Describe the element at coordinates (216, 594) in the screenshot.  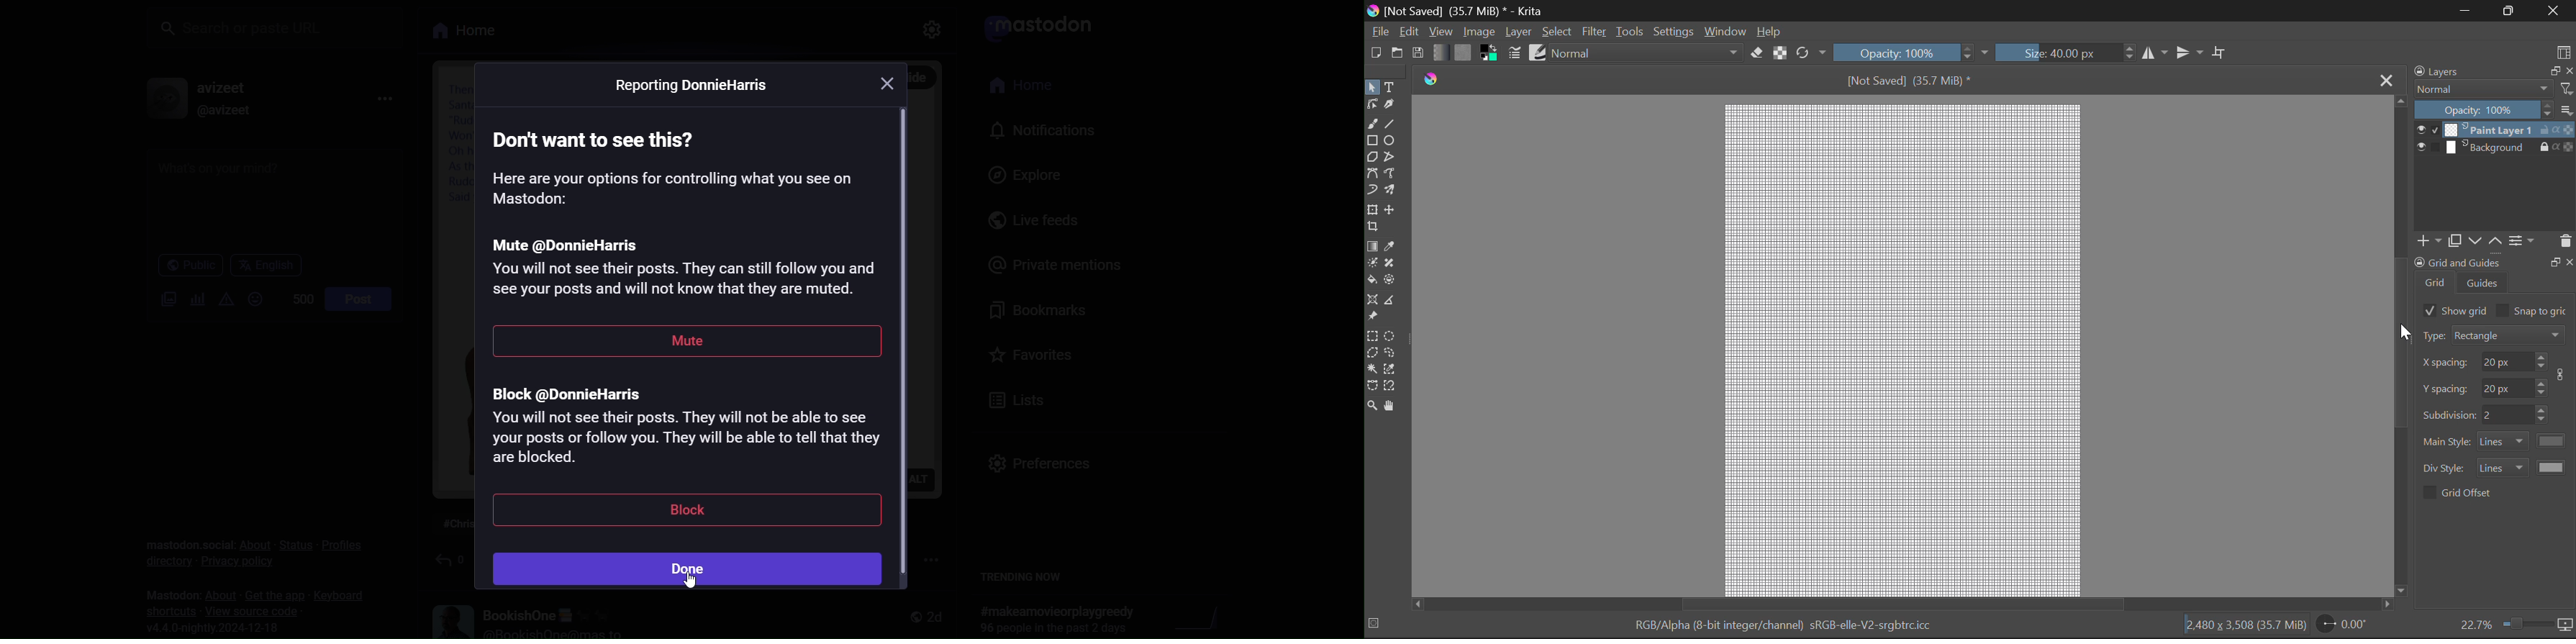
I see `about` at that location.